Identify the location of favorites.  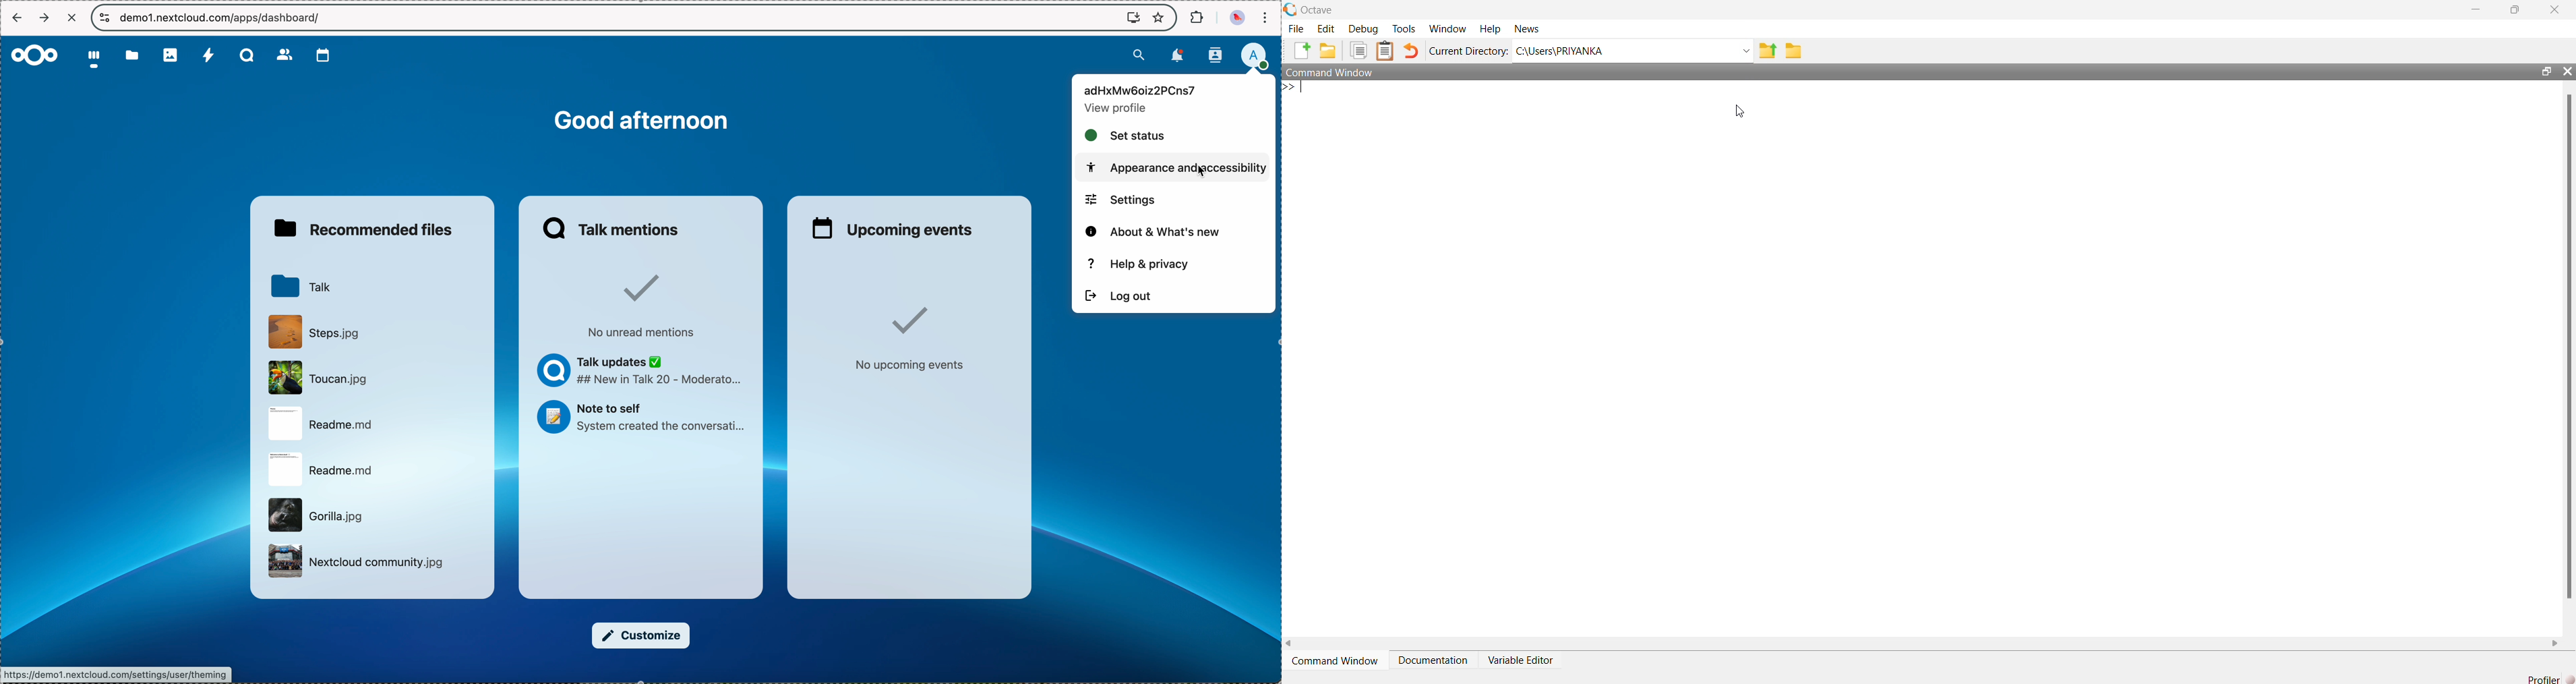
(1160, 17).